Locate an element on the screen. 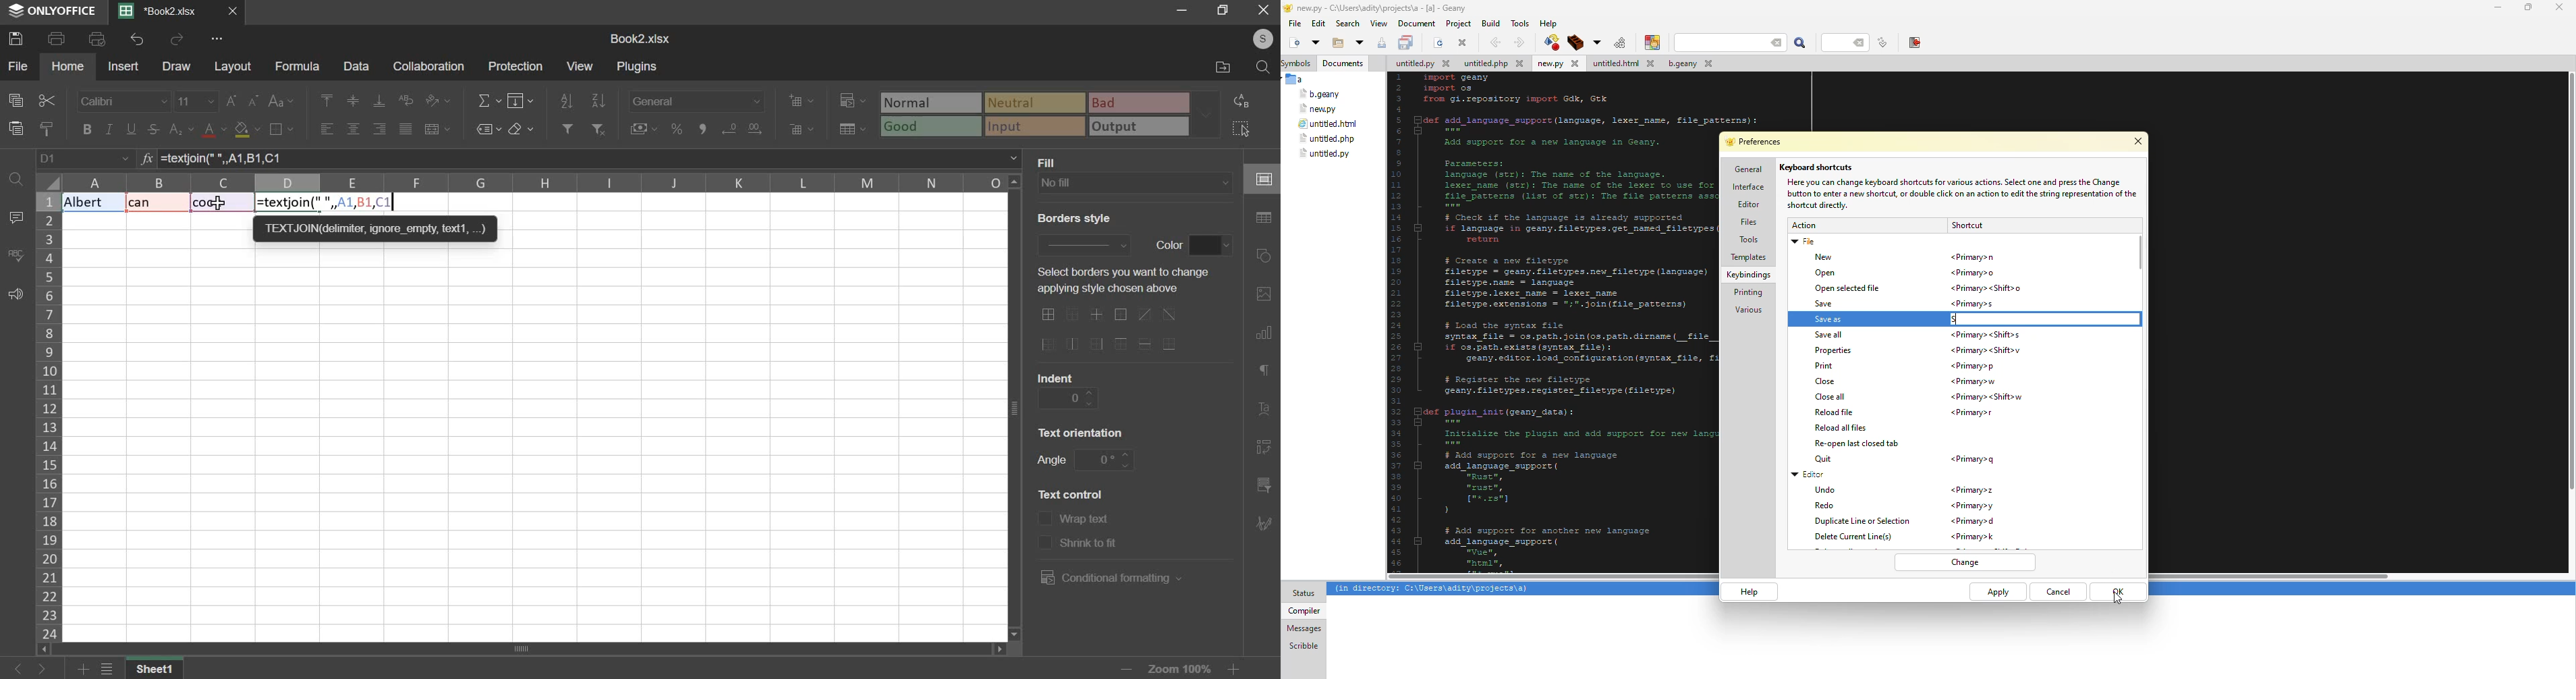 Image resolution: width=2576 pixels, height=700 pixels. shortcut is located at coordinates (1973, 460).